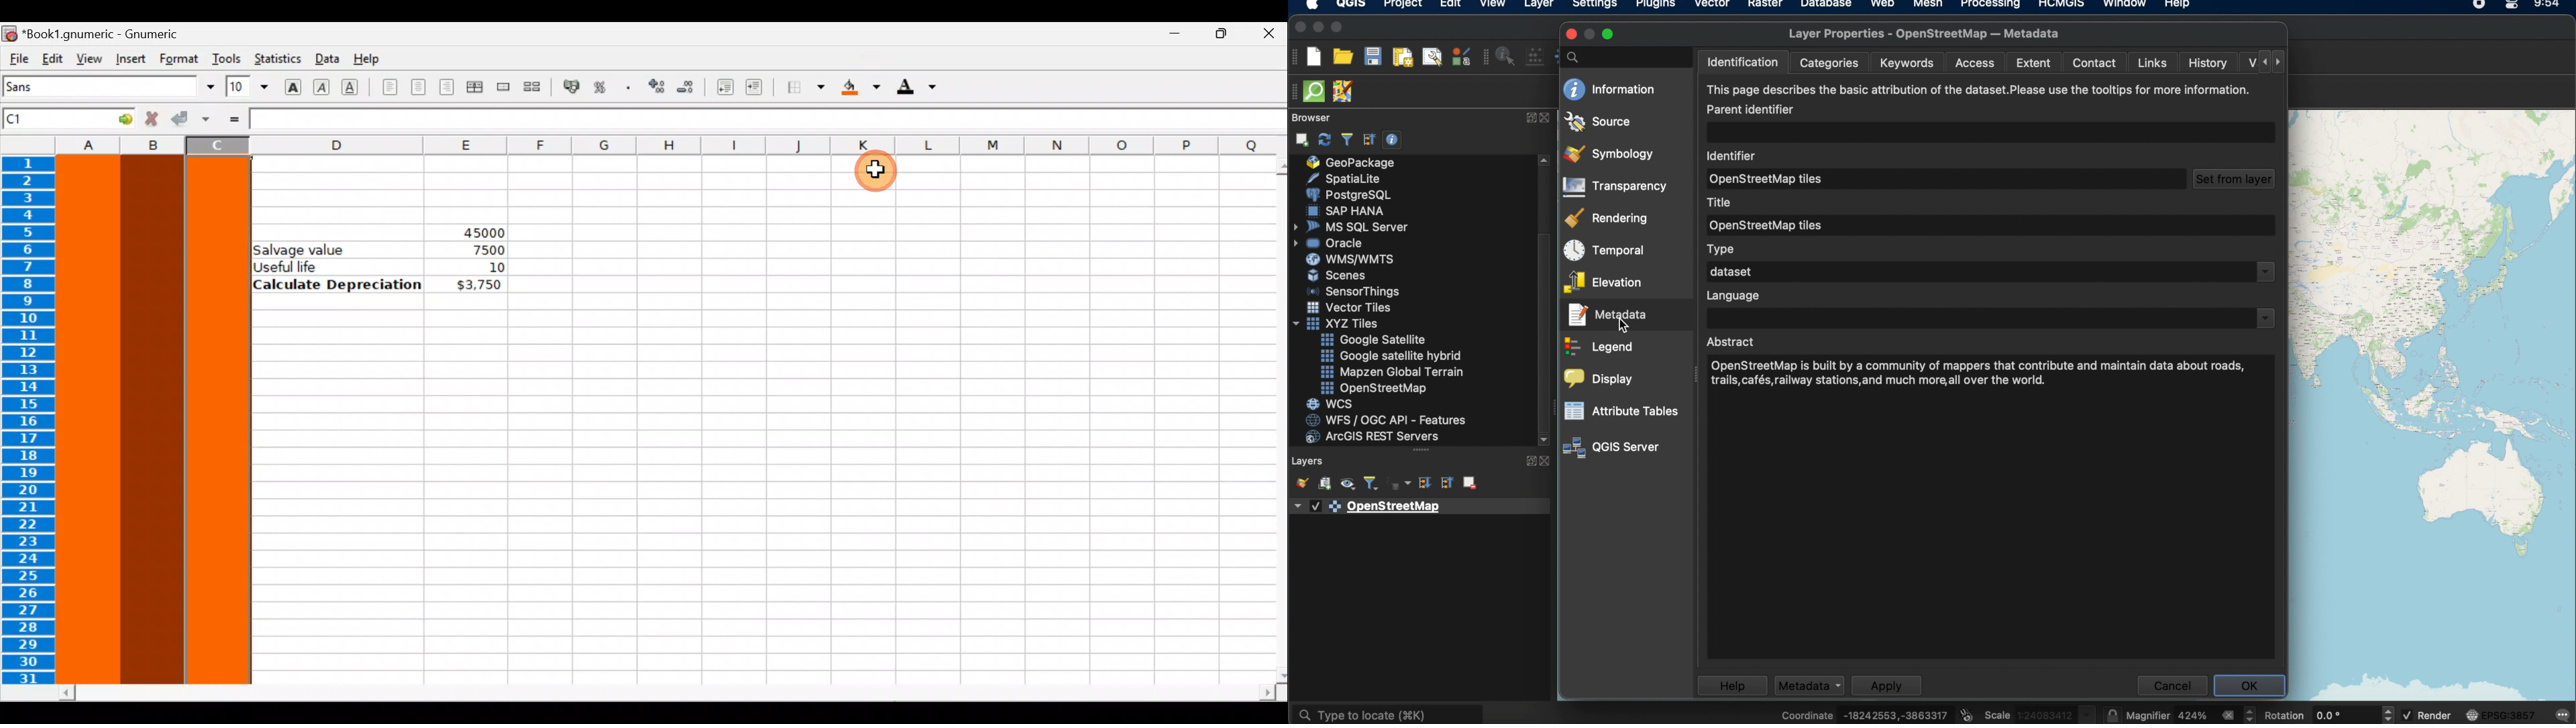 This screenshot has height=728, width=2576. Describe the element at coordinates (337, 284) in the screenshot. I see `Calculate Depreciation` at that location.